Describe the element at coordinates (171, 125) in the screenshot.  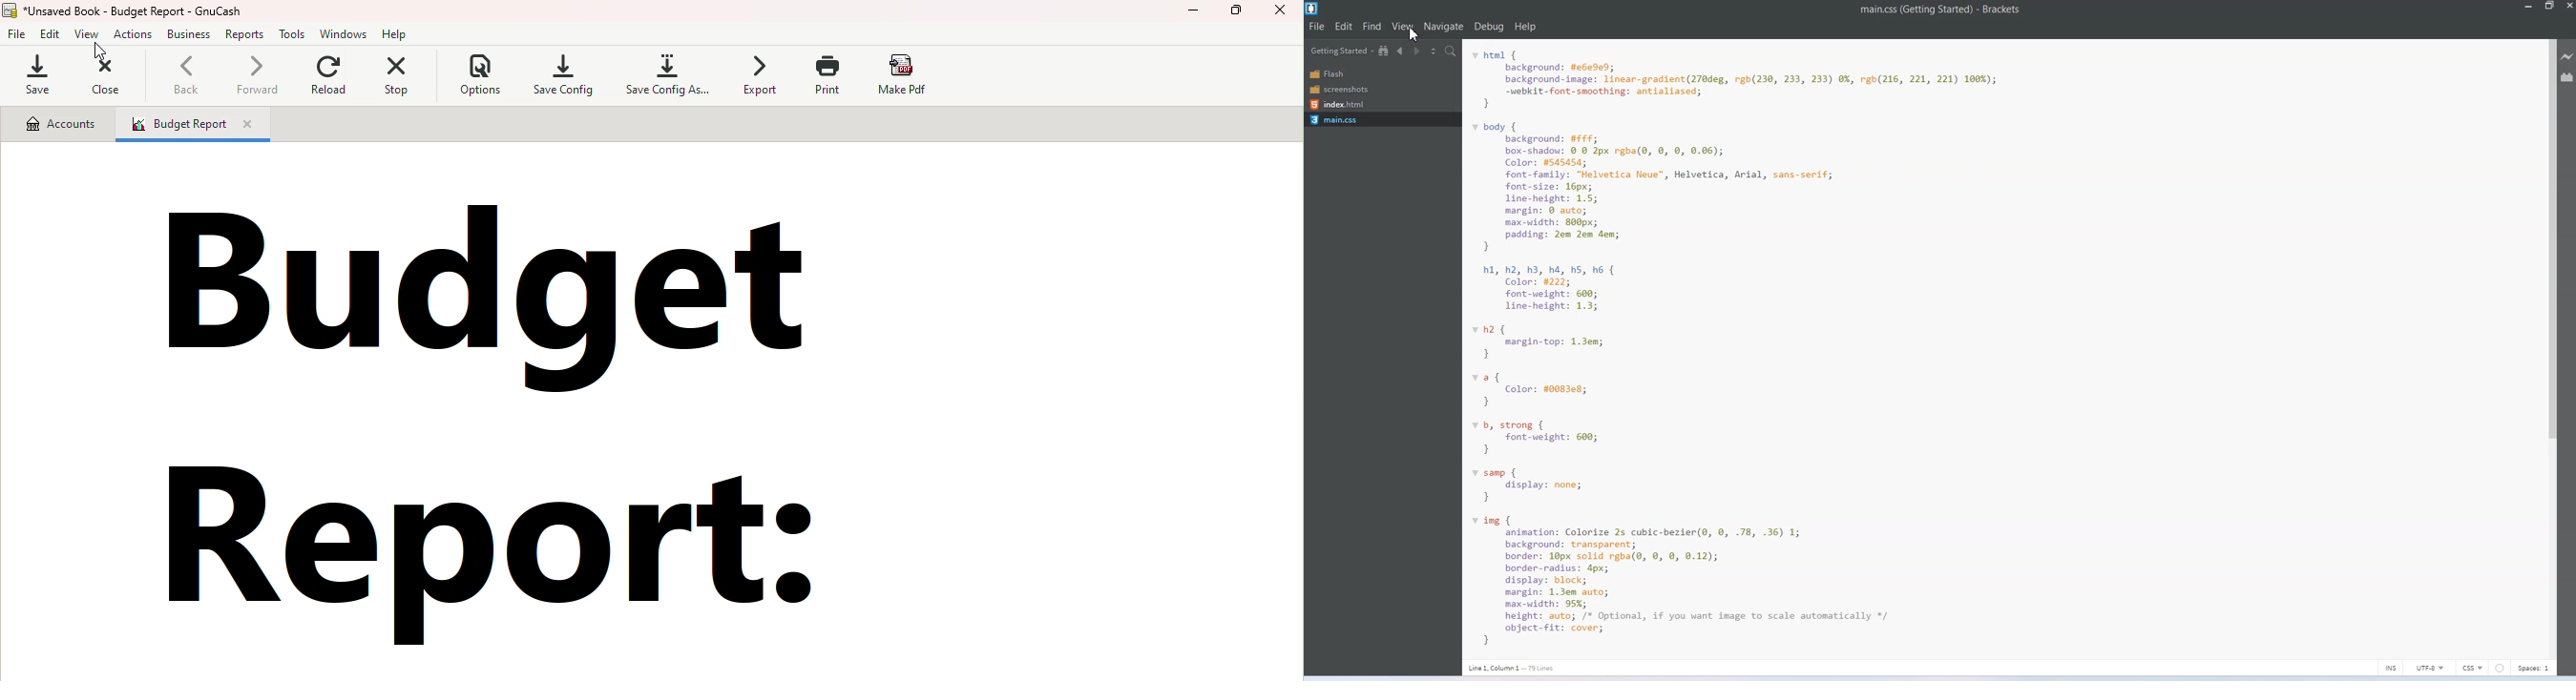
I see `Budget report` at that location.